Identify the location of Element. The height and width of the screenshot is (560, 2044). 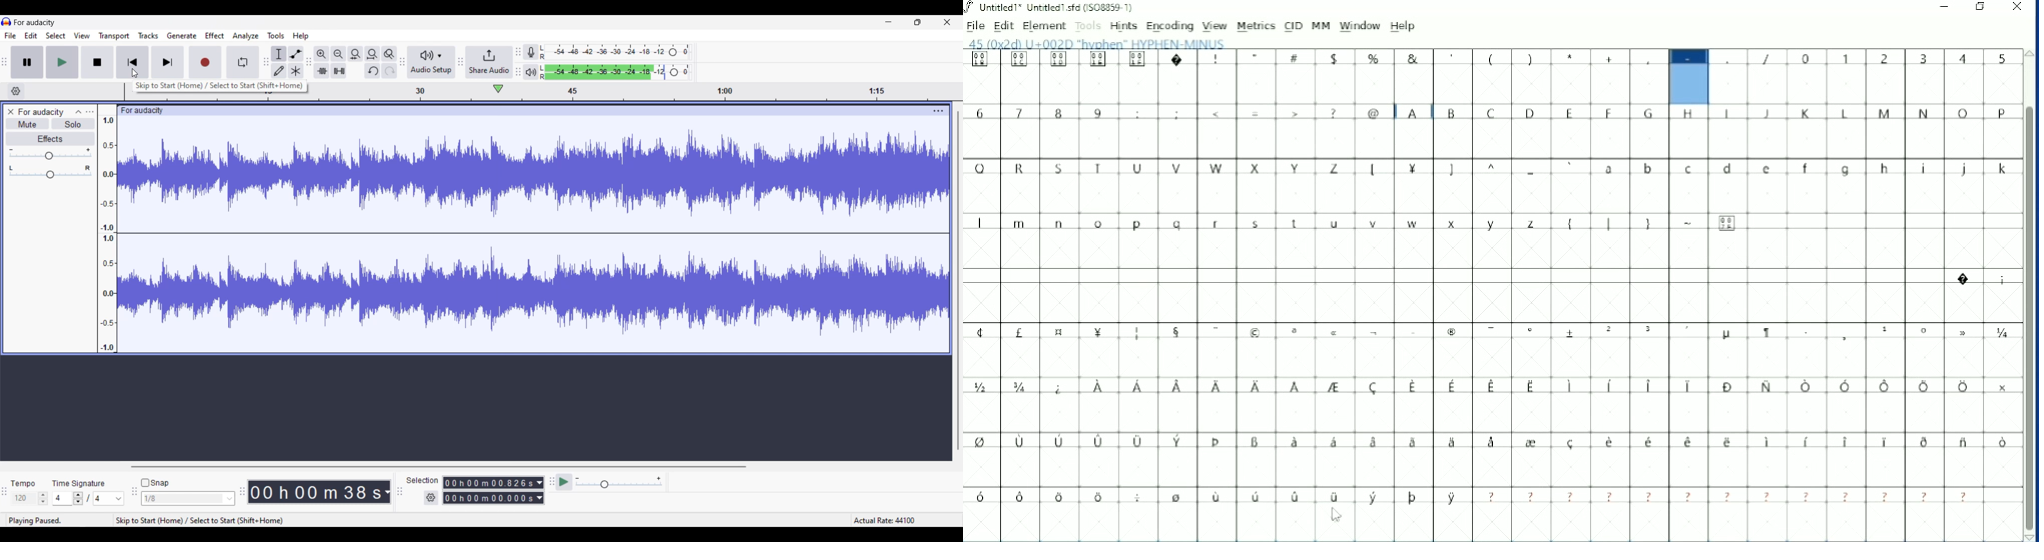
(1044, 26).